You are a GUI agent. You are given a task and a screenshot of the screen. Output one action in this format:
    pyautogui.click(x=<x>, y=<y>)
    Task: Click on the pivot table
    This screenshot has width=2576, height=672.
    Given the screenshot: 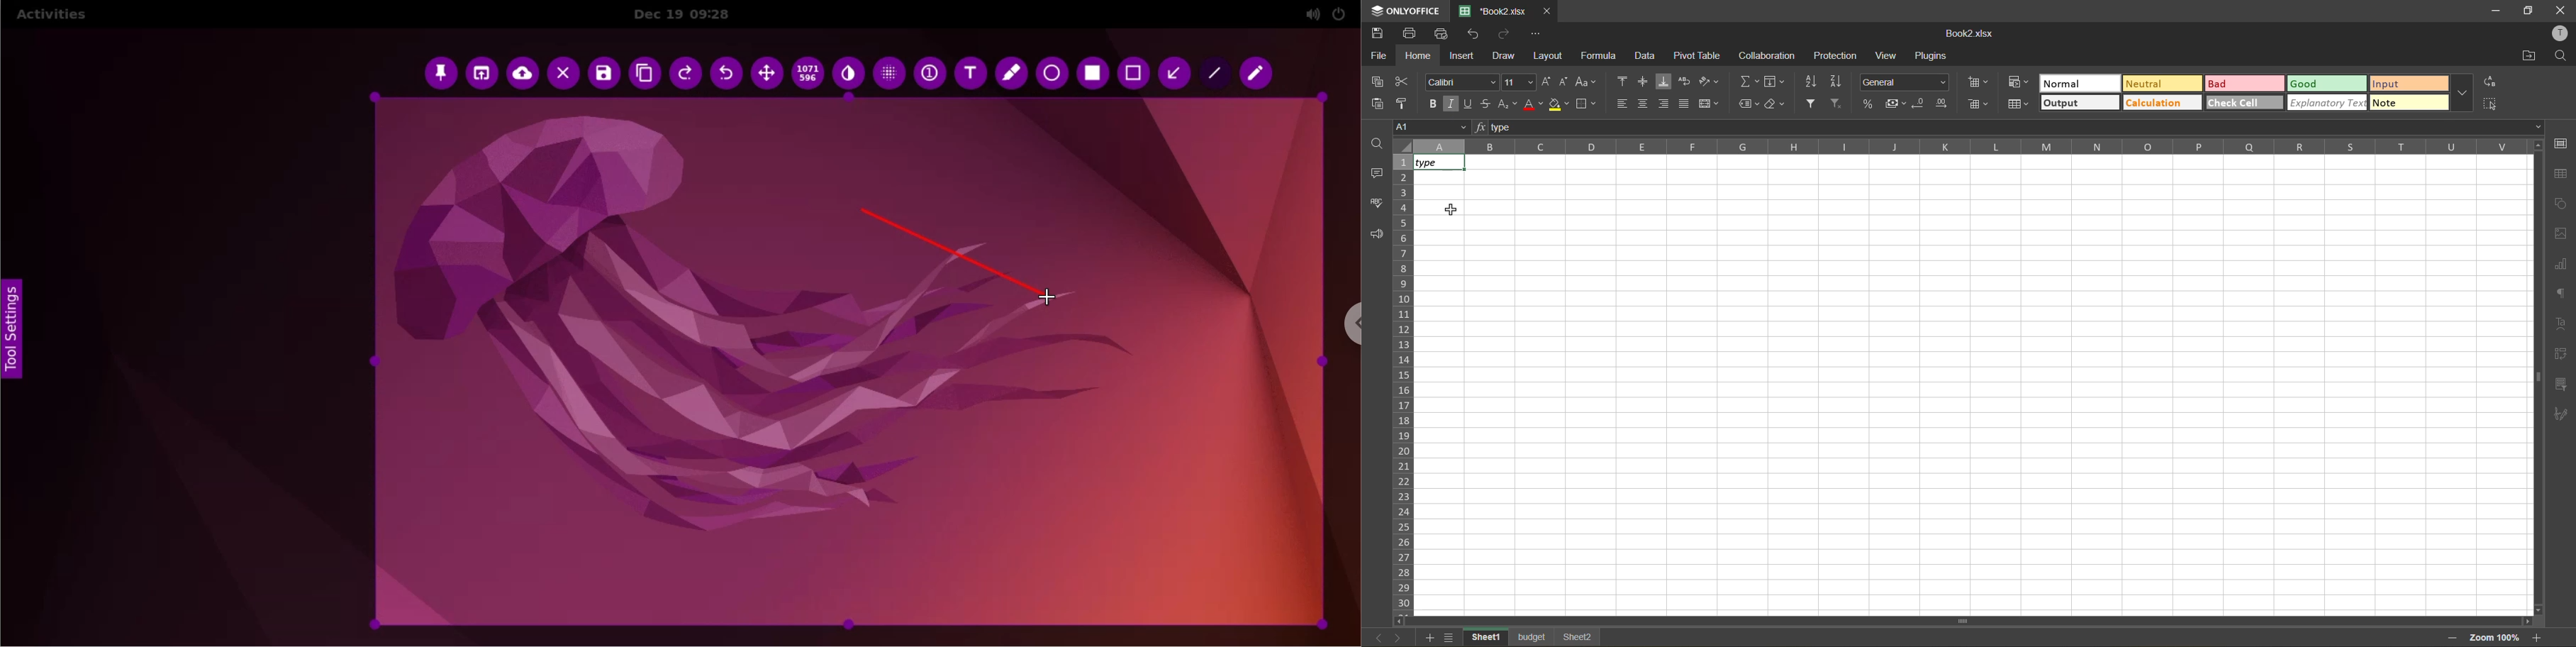 What is the action you would take?
    pyautogui.click(x=1698, y=58)
    